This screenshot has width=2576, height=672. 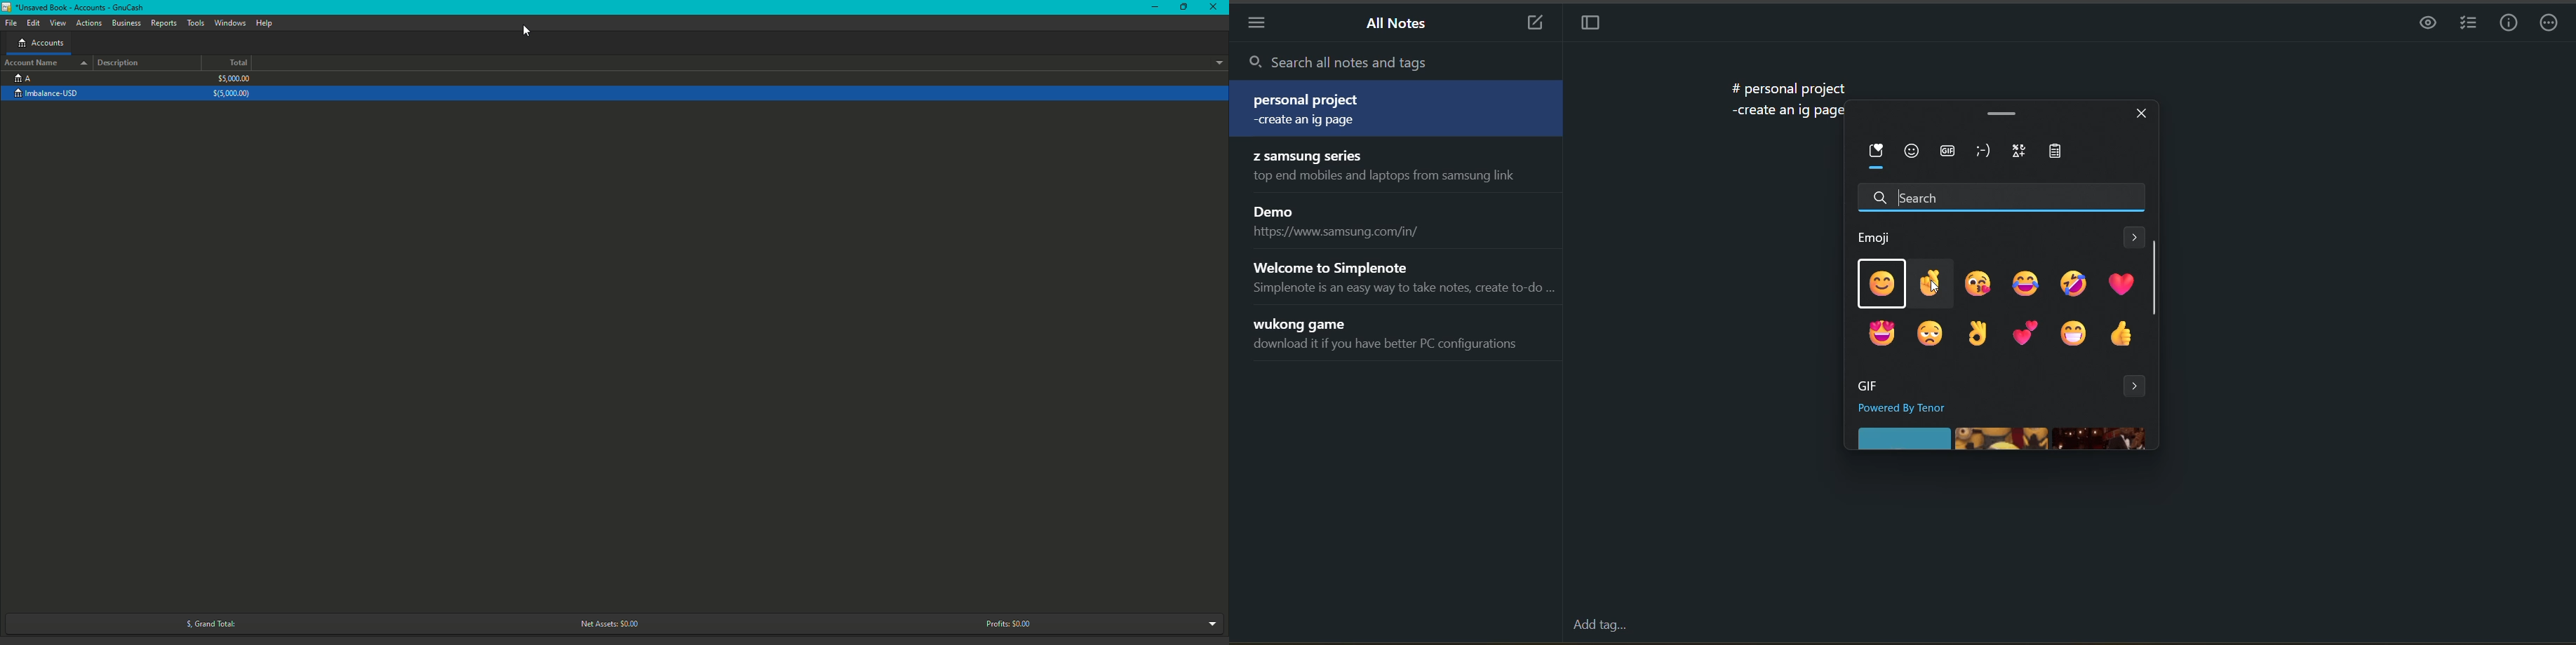 I want to click on note title and preview, so click(x=1392, y=168).